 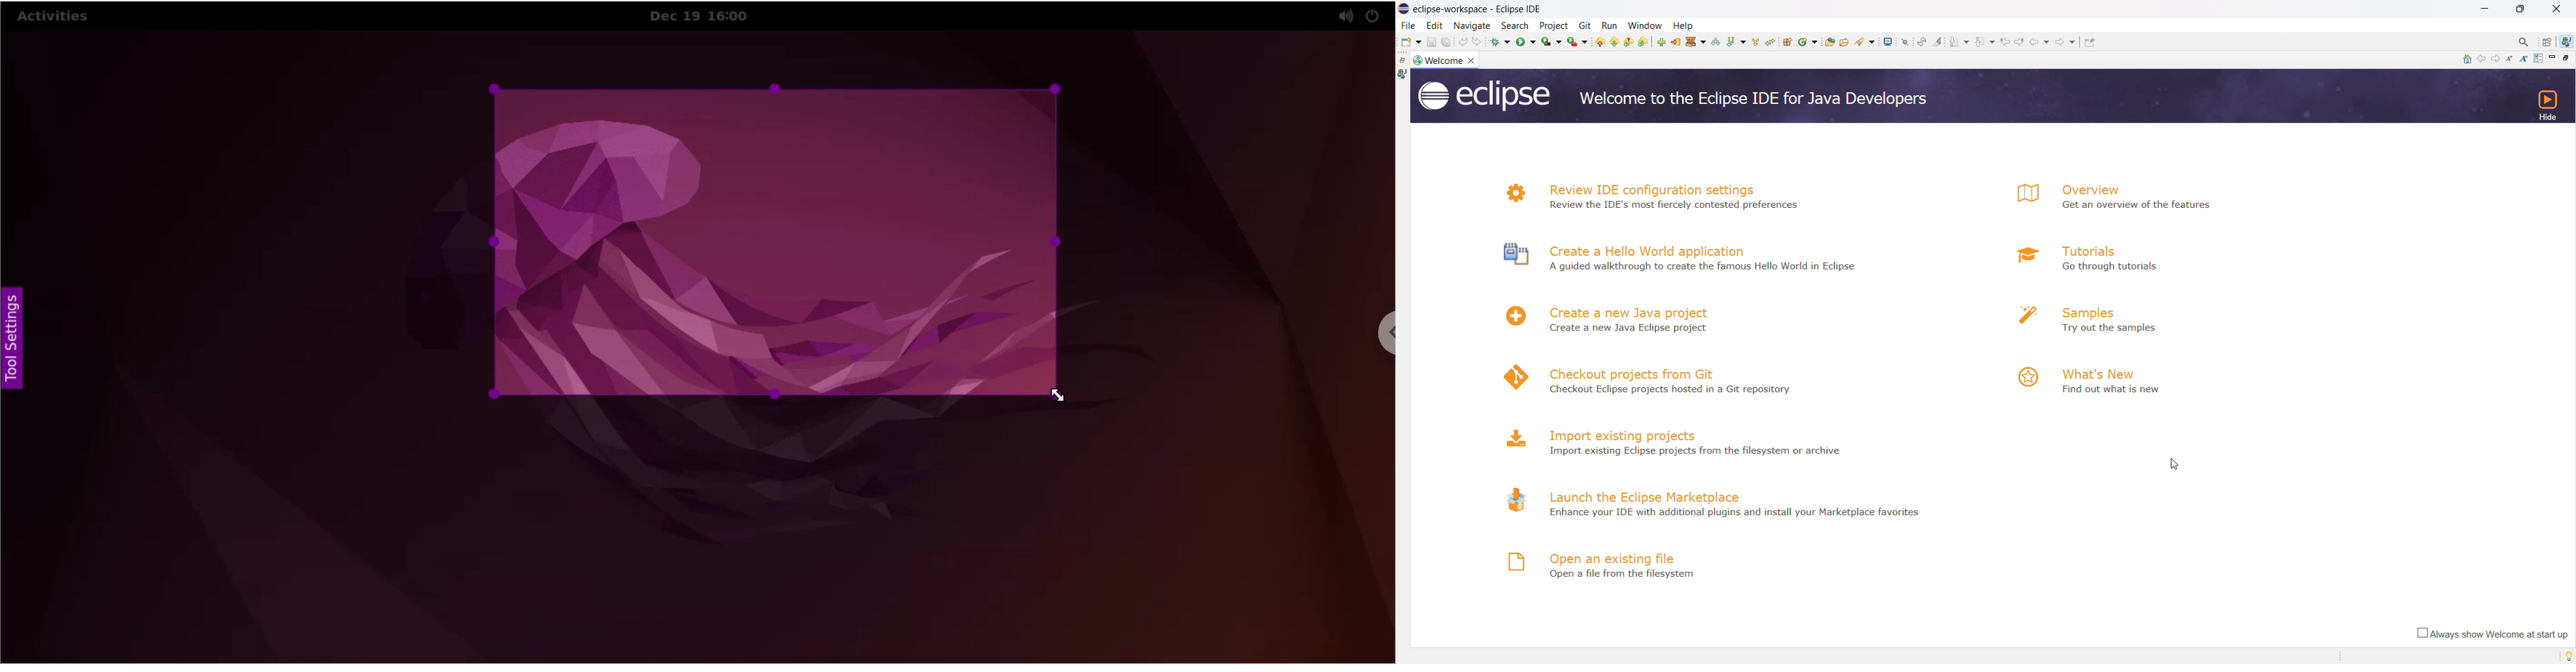 I want to click on run, so click(x=1525, y=42).